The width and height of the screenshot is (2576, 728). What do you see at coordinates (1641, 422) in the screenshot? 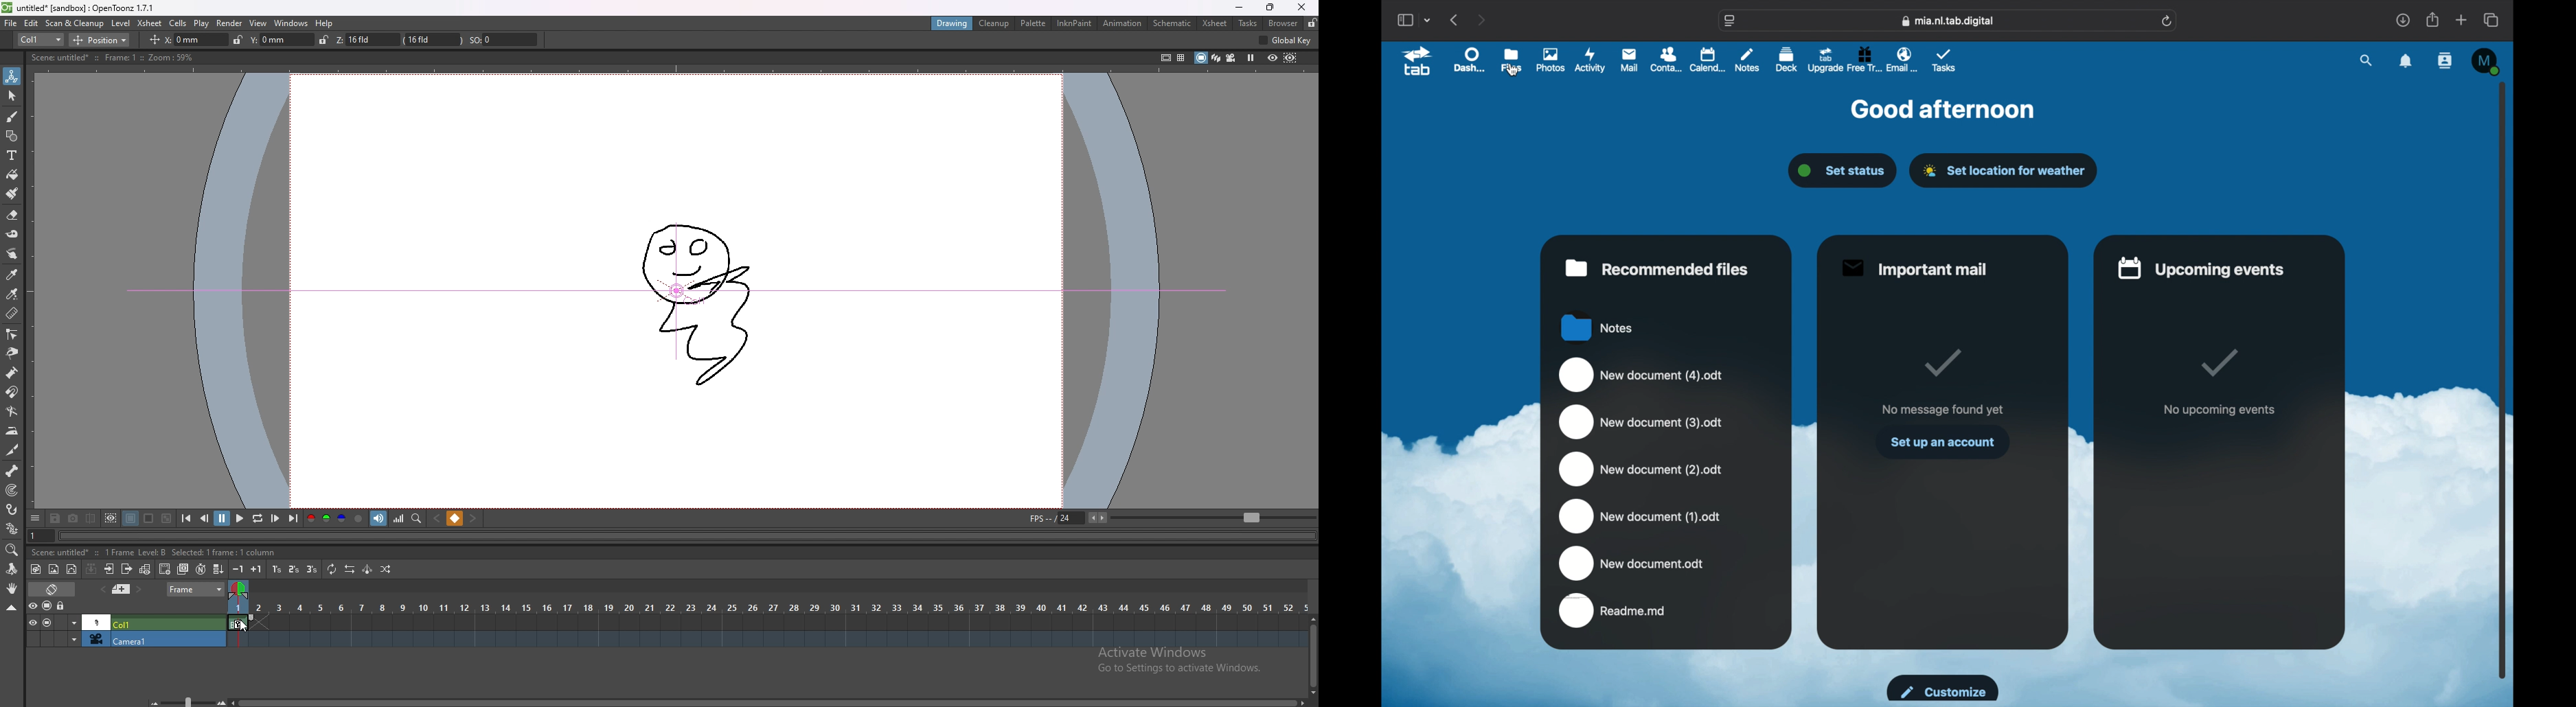
I see `new document` at bounding box center [1641, 422].